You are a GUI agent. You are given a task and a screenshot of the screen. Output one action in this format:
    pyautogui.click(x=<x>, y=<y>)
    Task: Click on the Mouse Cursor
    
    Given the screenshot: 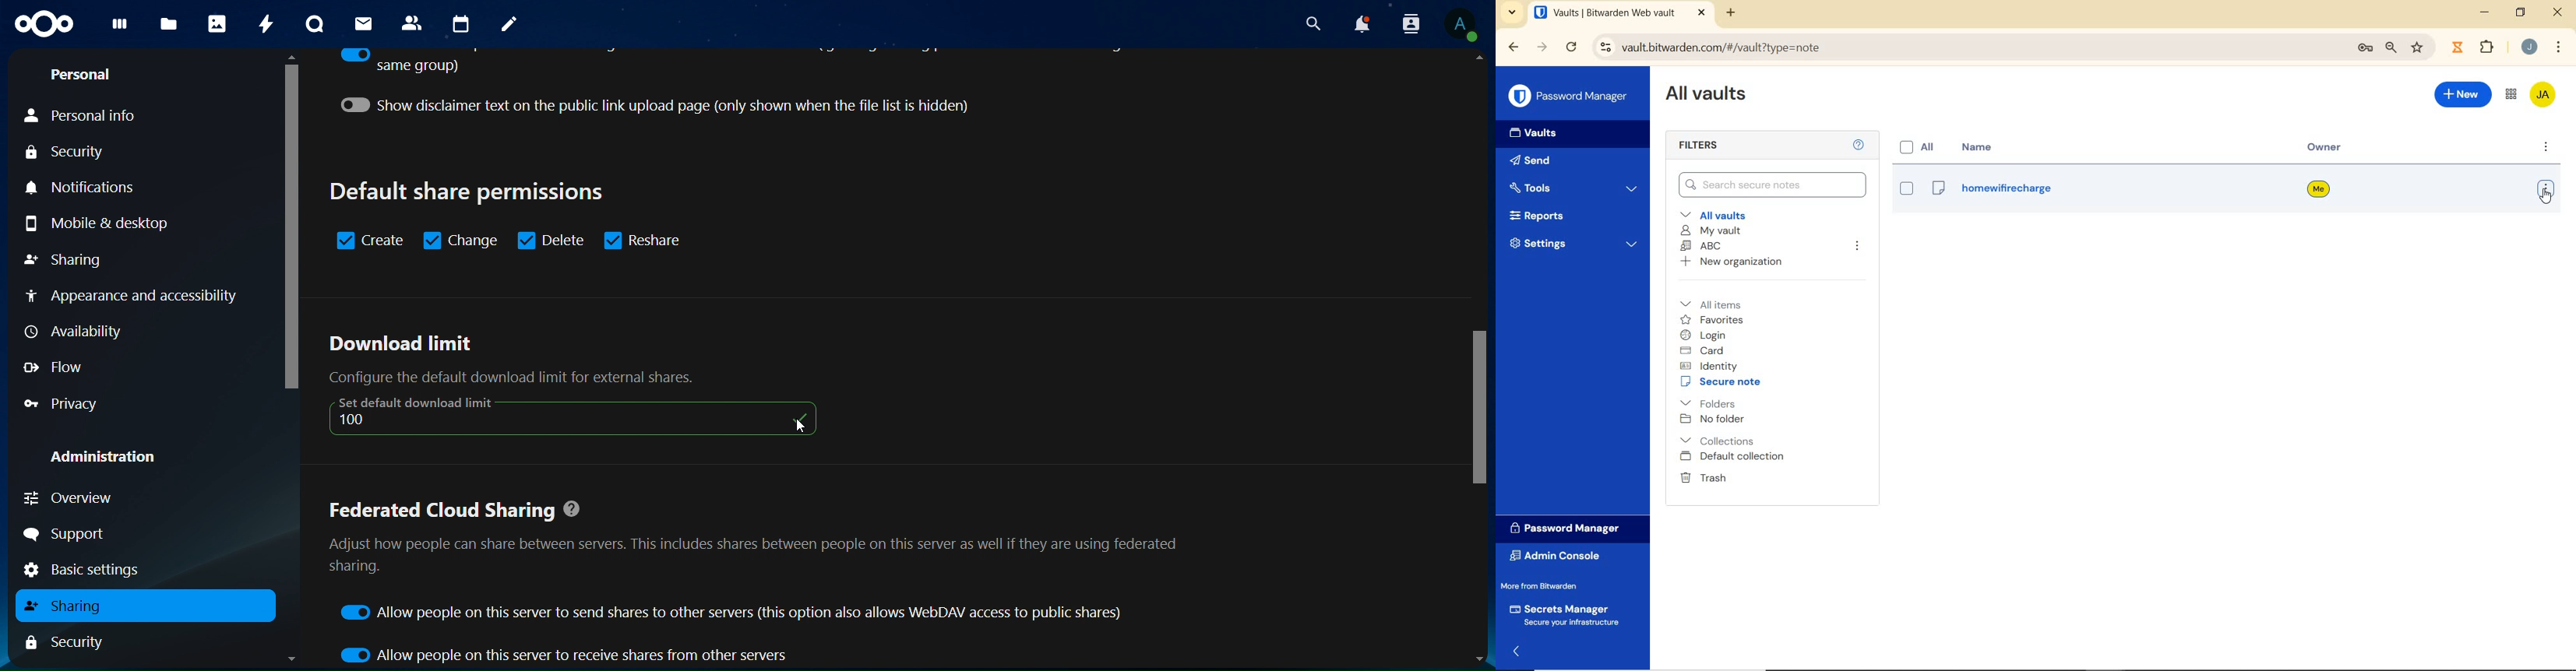 What is the action you would take?
    pyautogui.click(x=2547, y=201)
    